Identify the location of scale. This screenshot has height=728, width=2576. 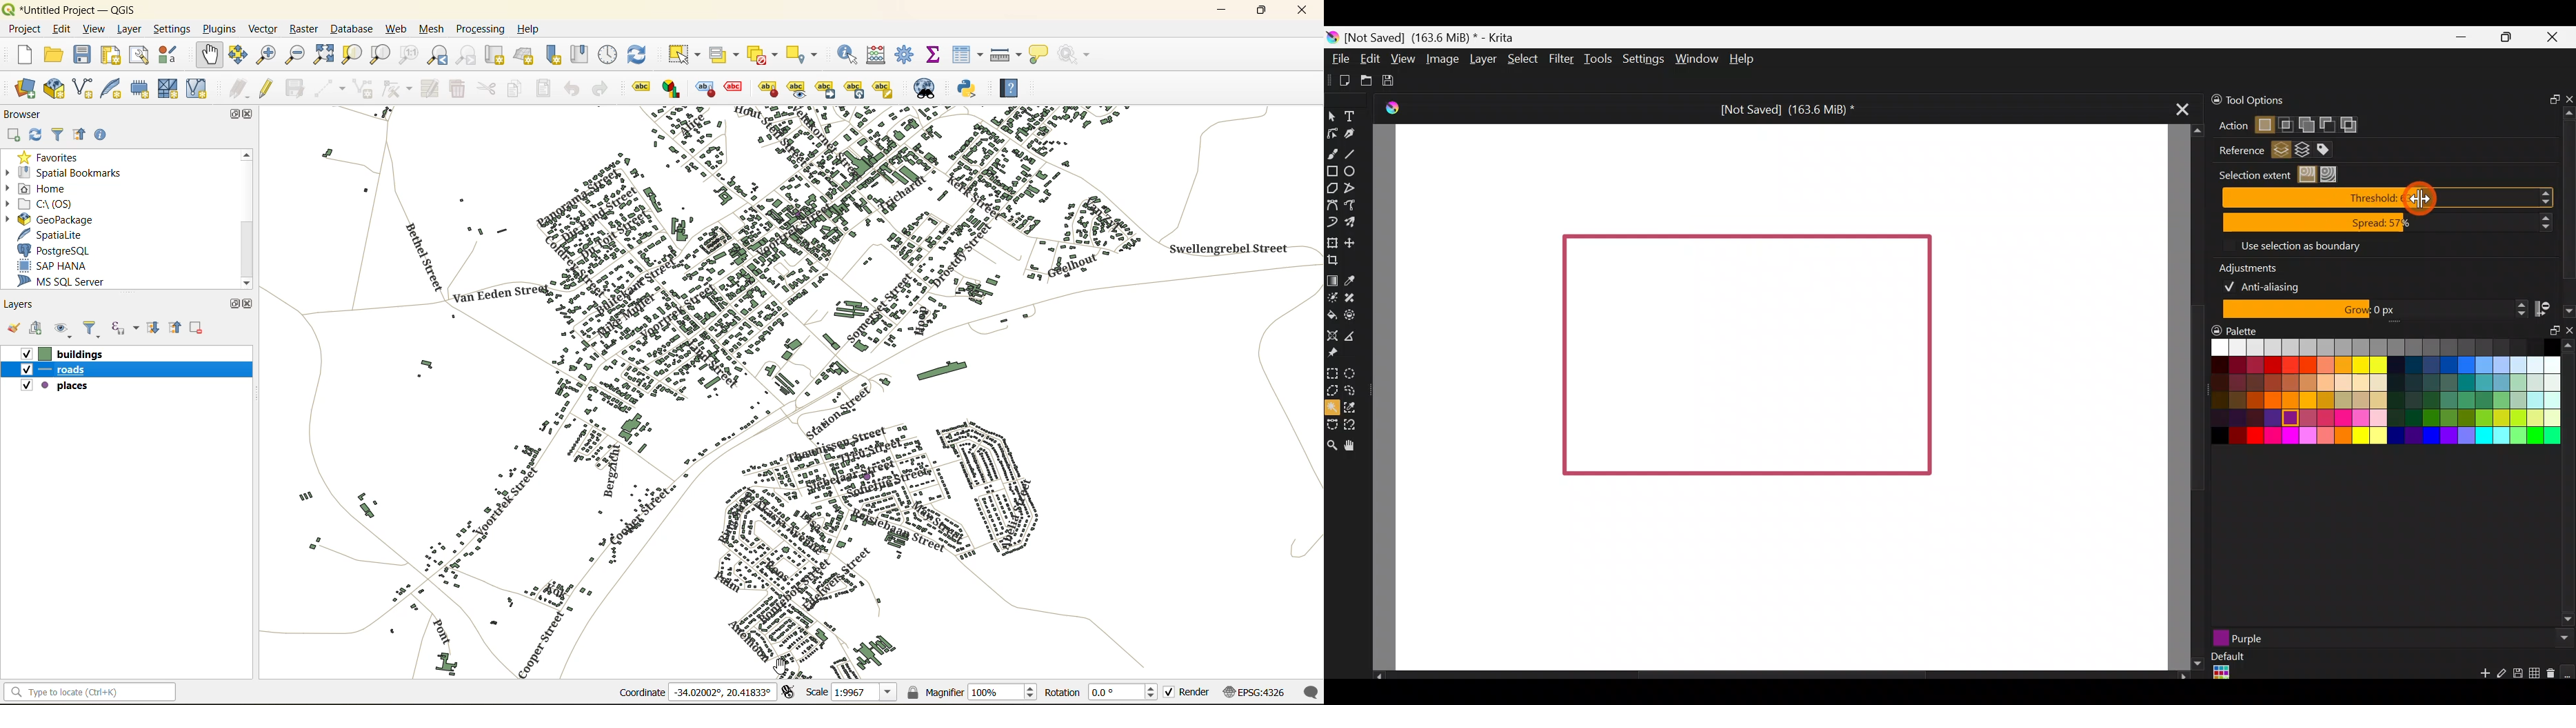
(852, 693).